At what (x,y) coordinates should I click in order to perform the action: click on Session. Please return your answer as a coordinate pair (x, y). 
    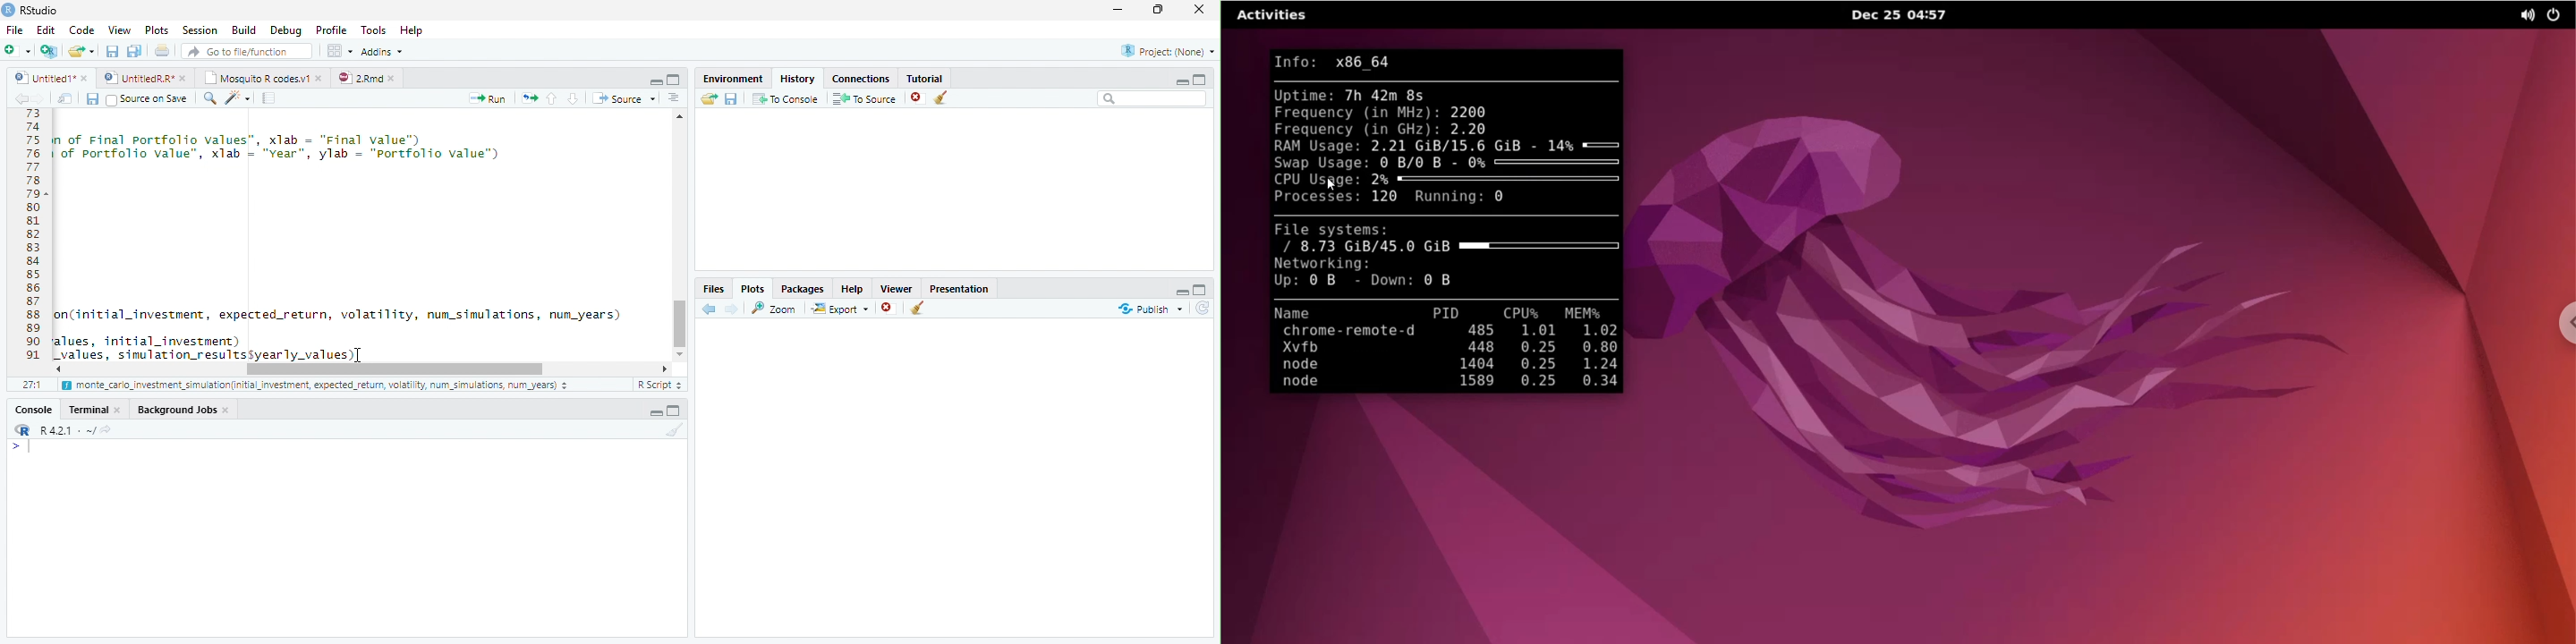
    Looking at the image, I should click on (199, 30).